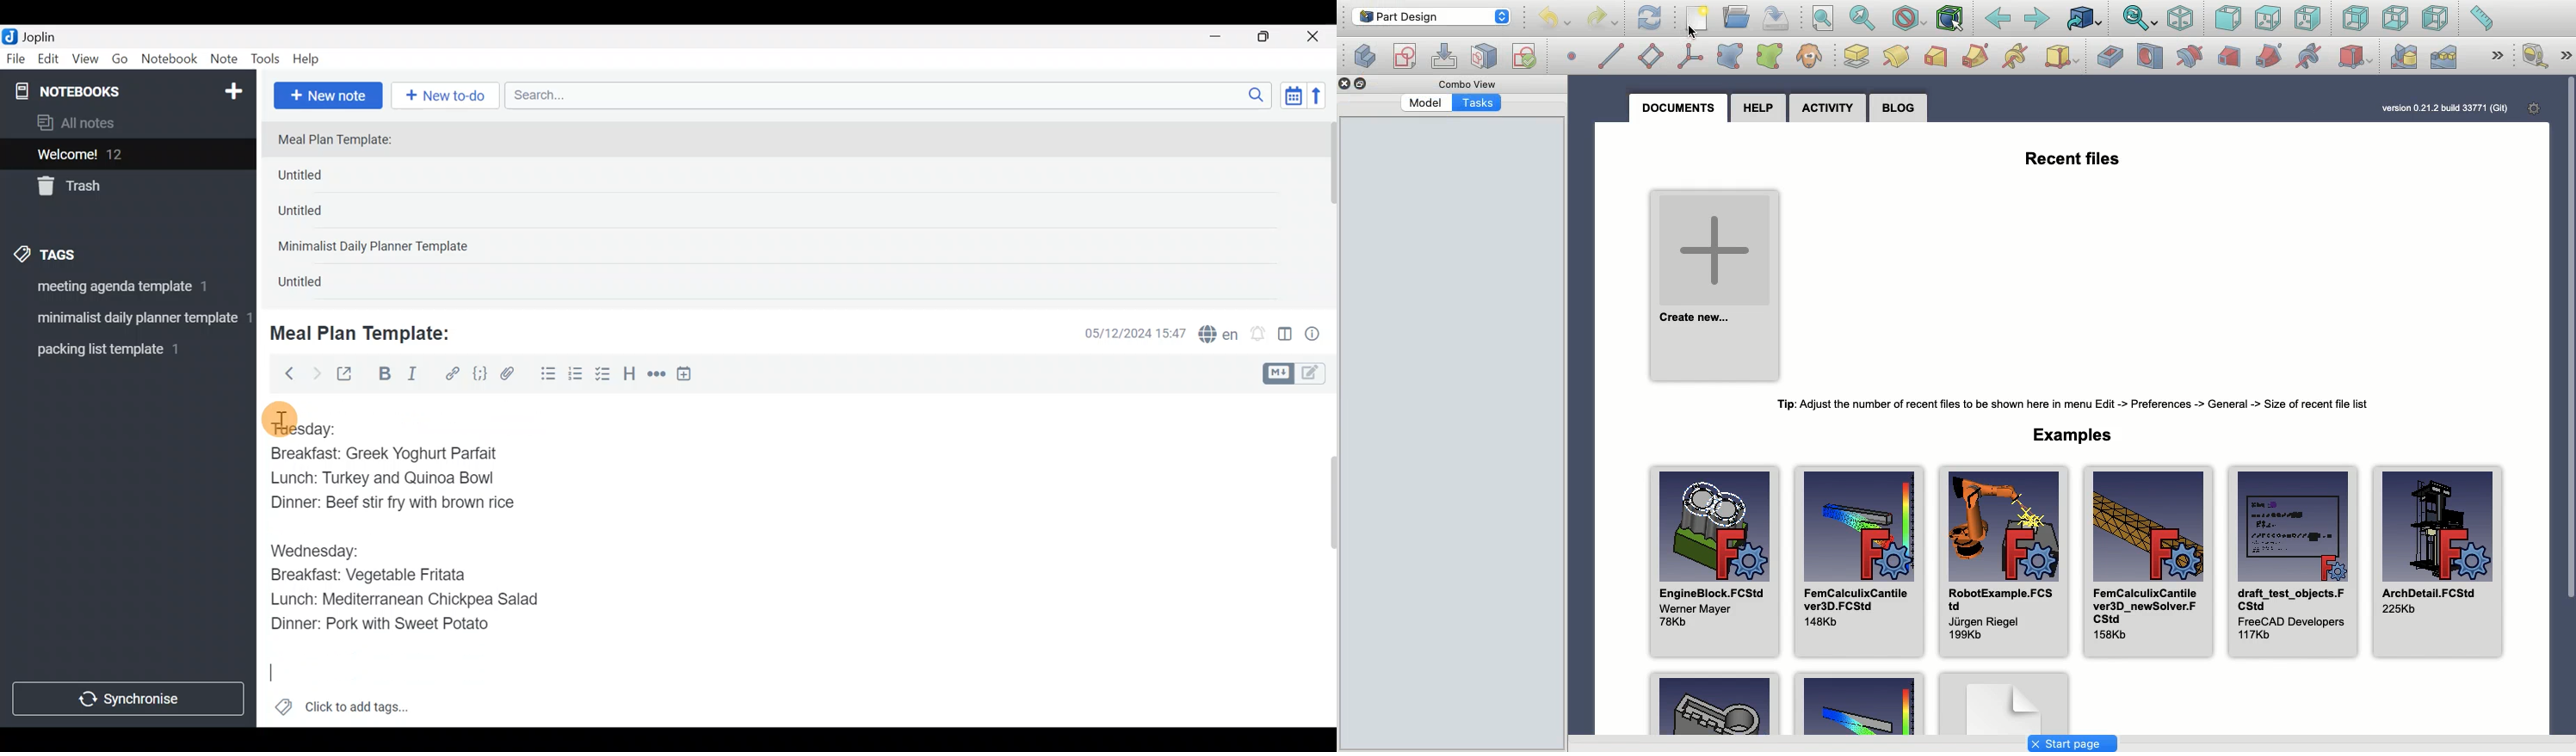 The image size is (2576, 756). I want to click on Dinner: Beef stir fry with brown rice, so click(390, 507).